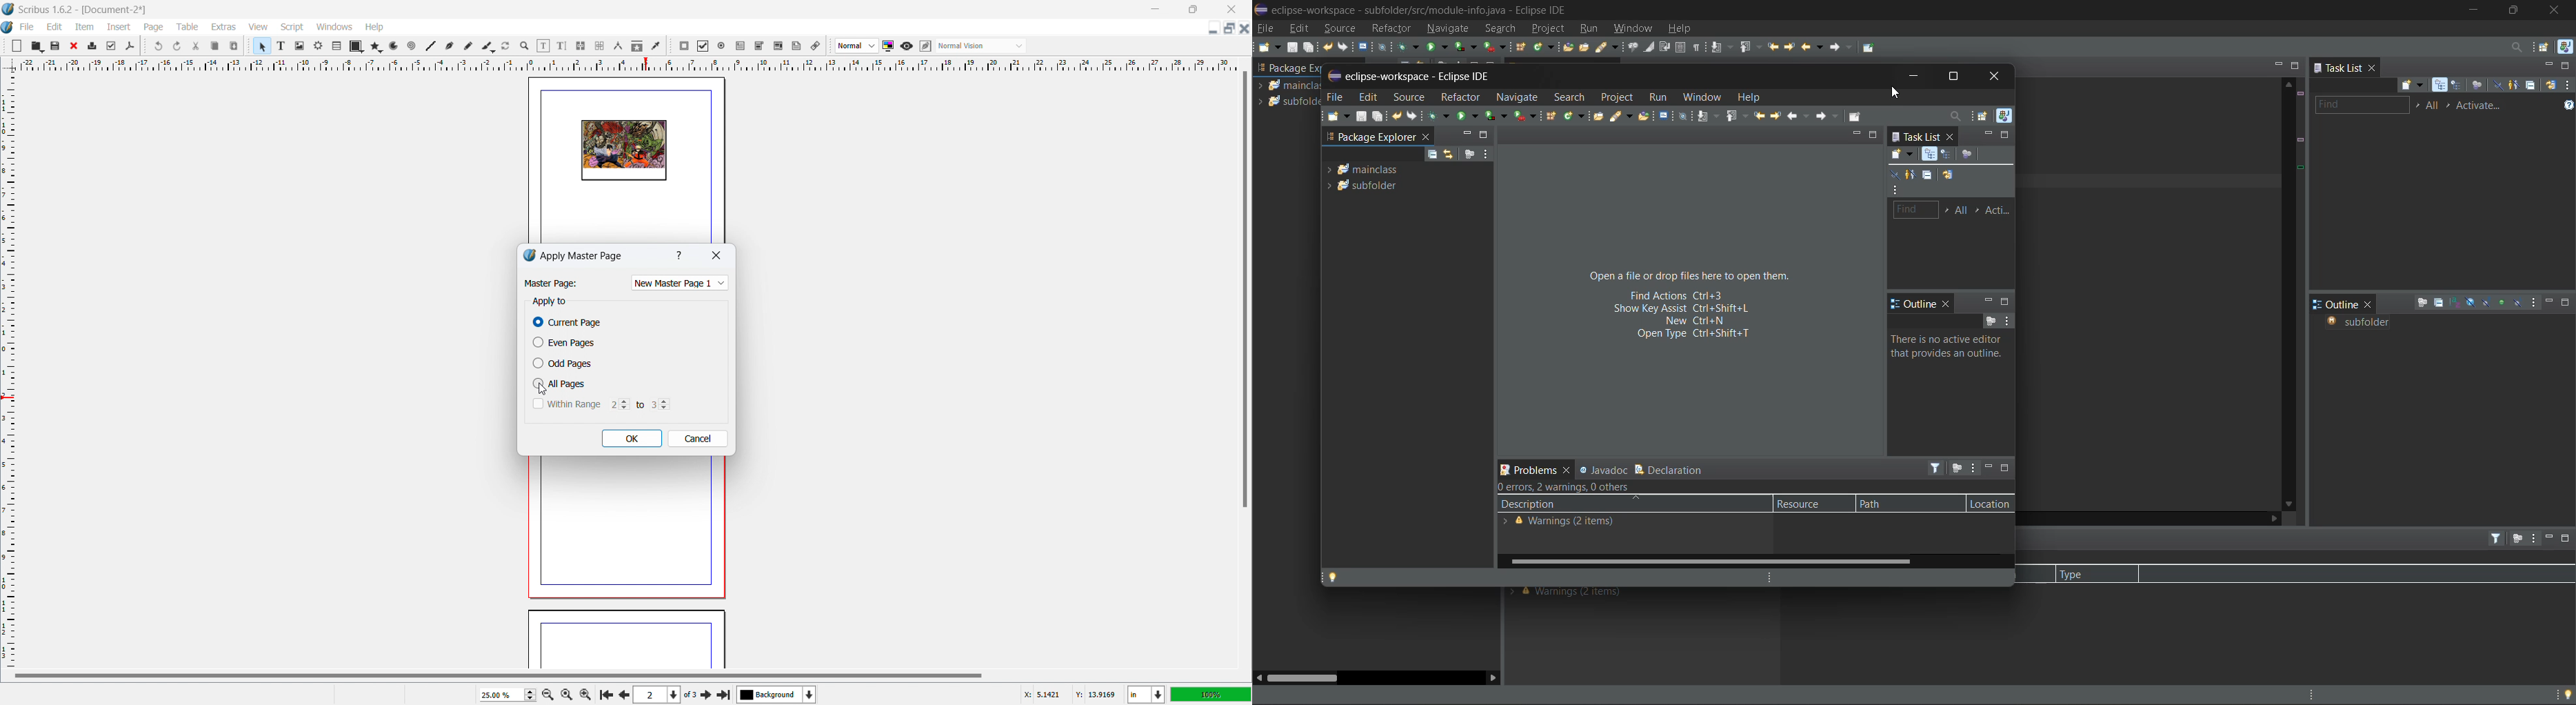 The image size is (2576, 728). What do you see at coordinates (1622, 117) in the screenshot?
I see `search` at bounding box center [1622, 117].